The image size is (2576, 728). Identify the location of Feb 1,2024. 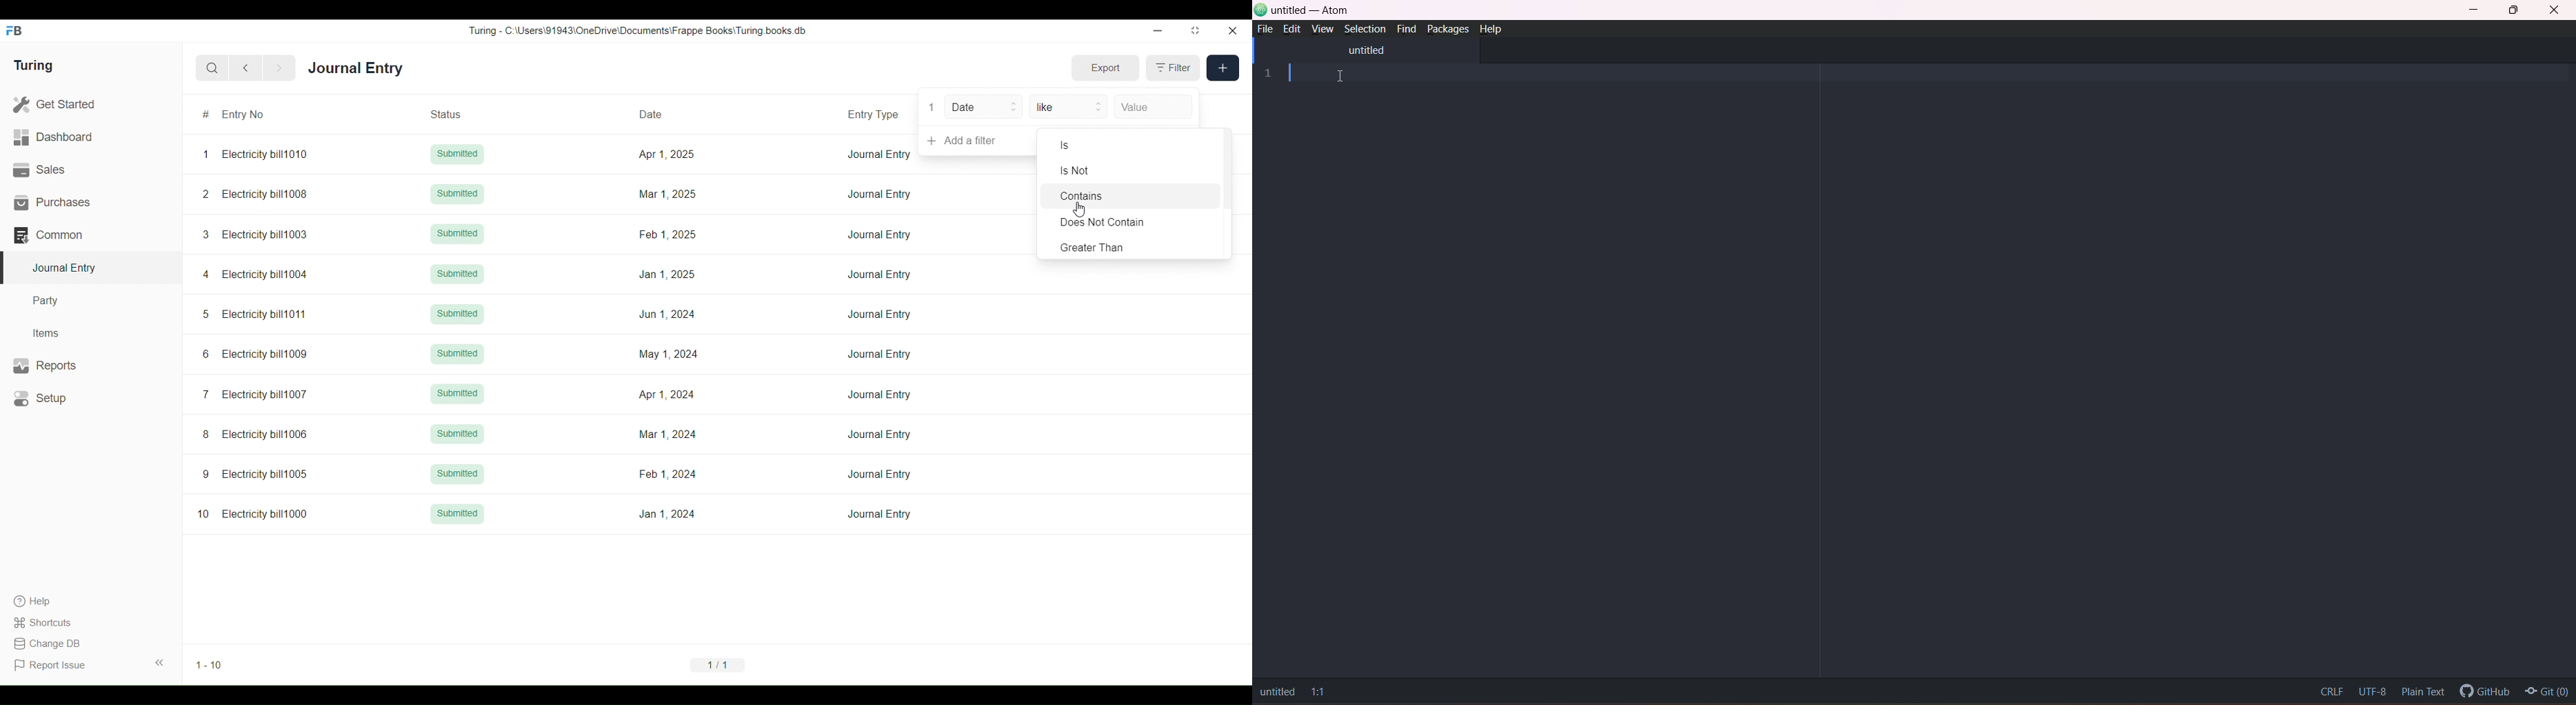
(667, 474).